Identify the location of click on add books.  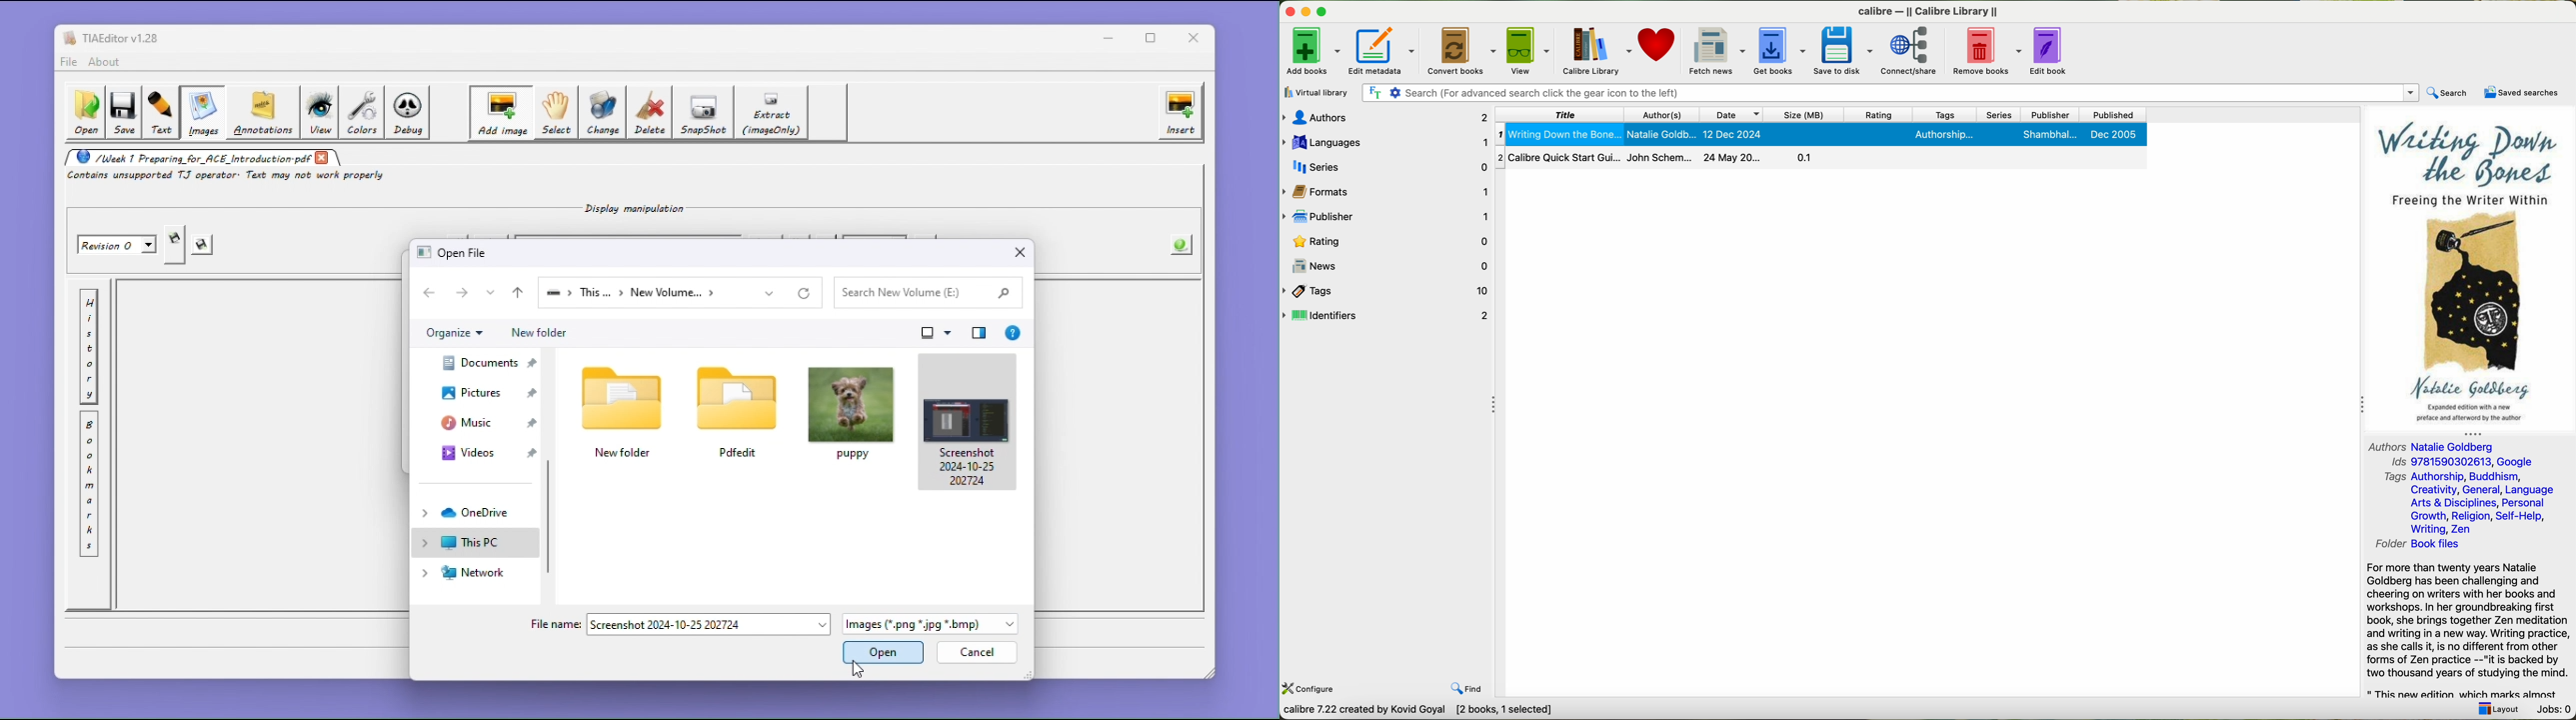
(1313, 50).